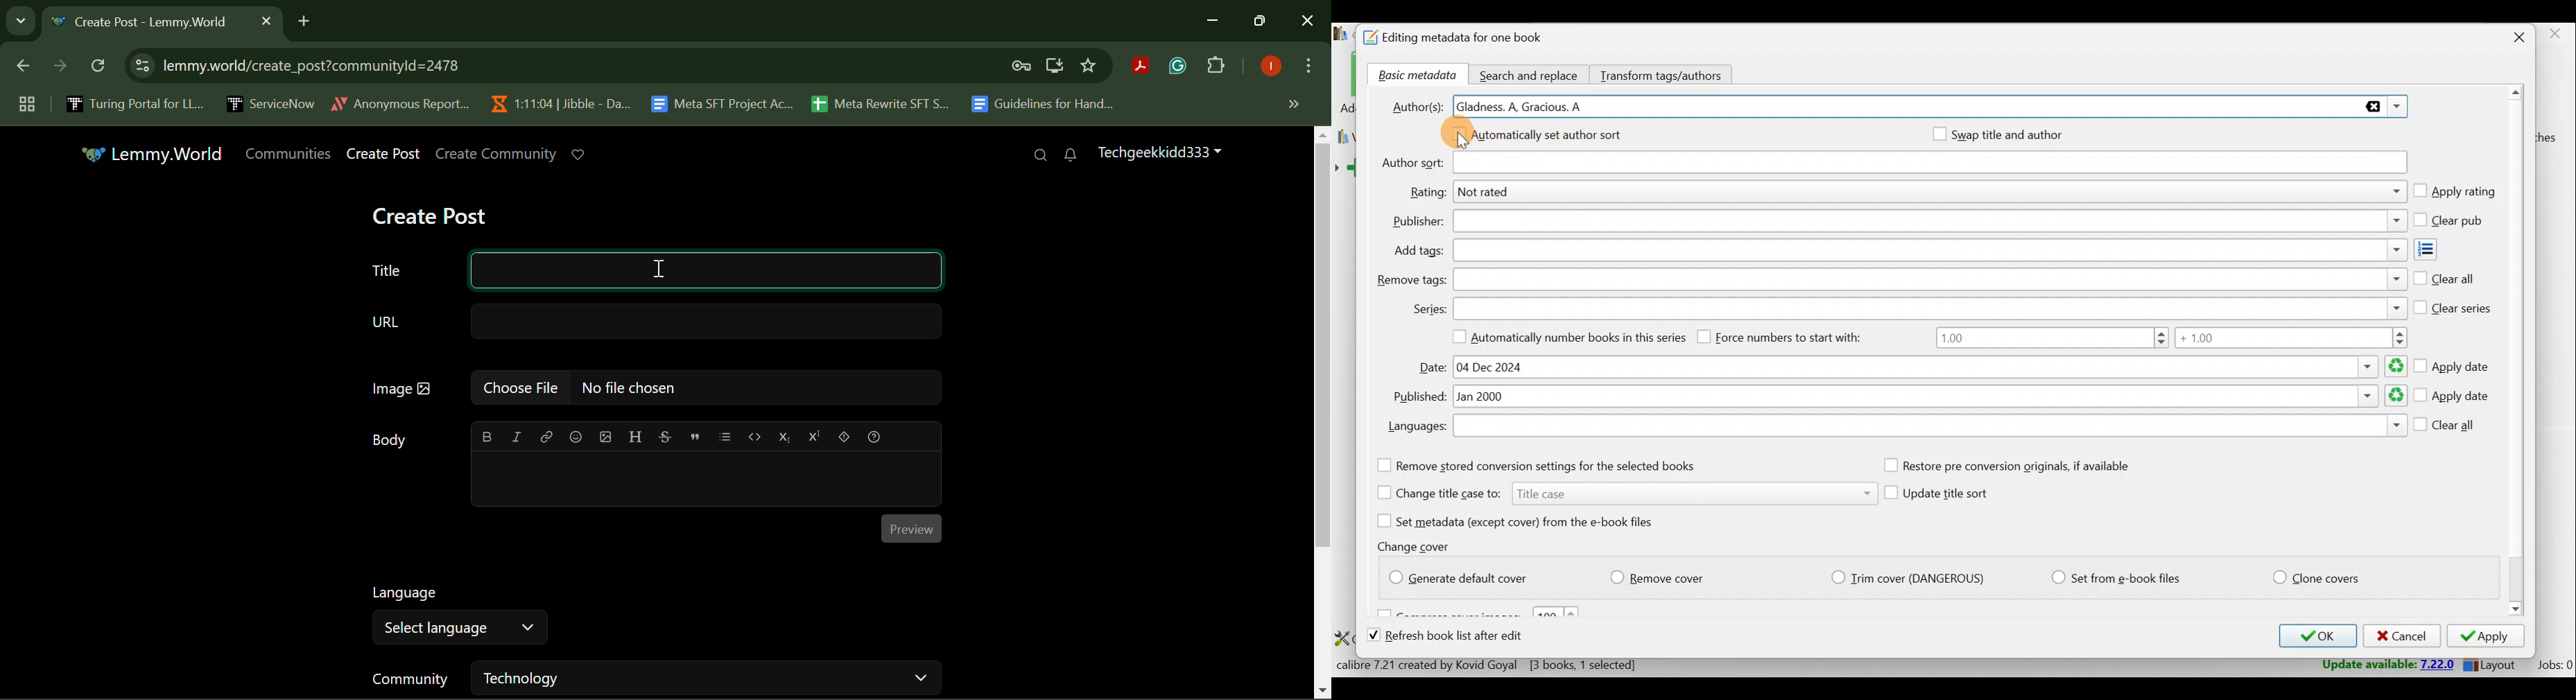 This screenshot has height=700, width=2576. What do you see at coordinates (1554, 465) in the screenshot?
I see `Remove stored conversion settings for the selected books` at bounding box center [1554, 465].